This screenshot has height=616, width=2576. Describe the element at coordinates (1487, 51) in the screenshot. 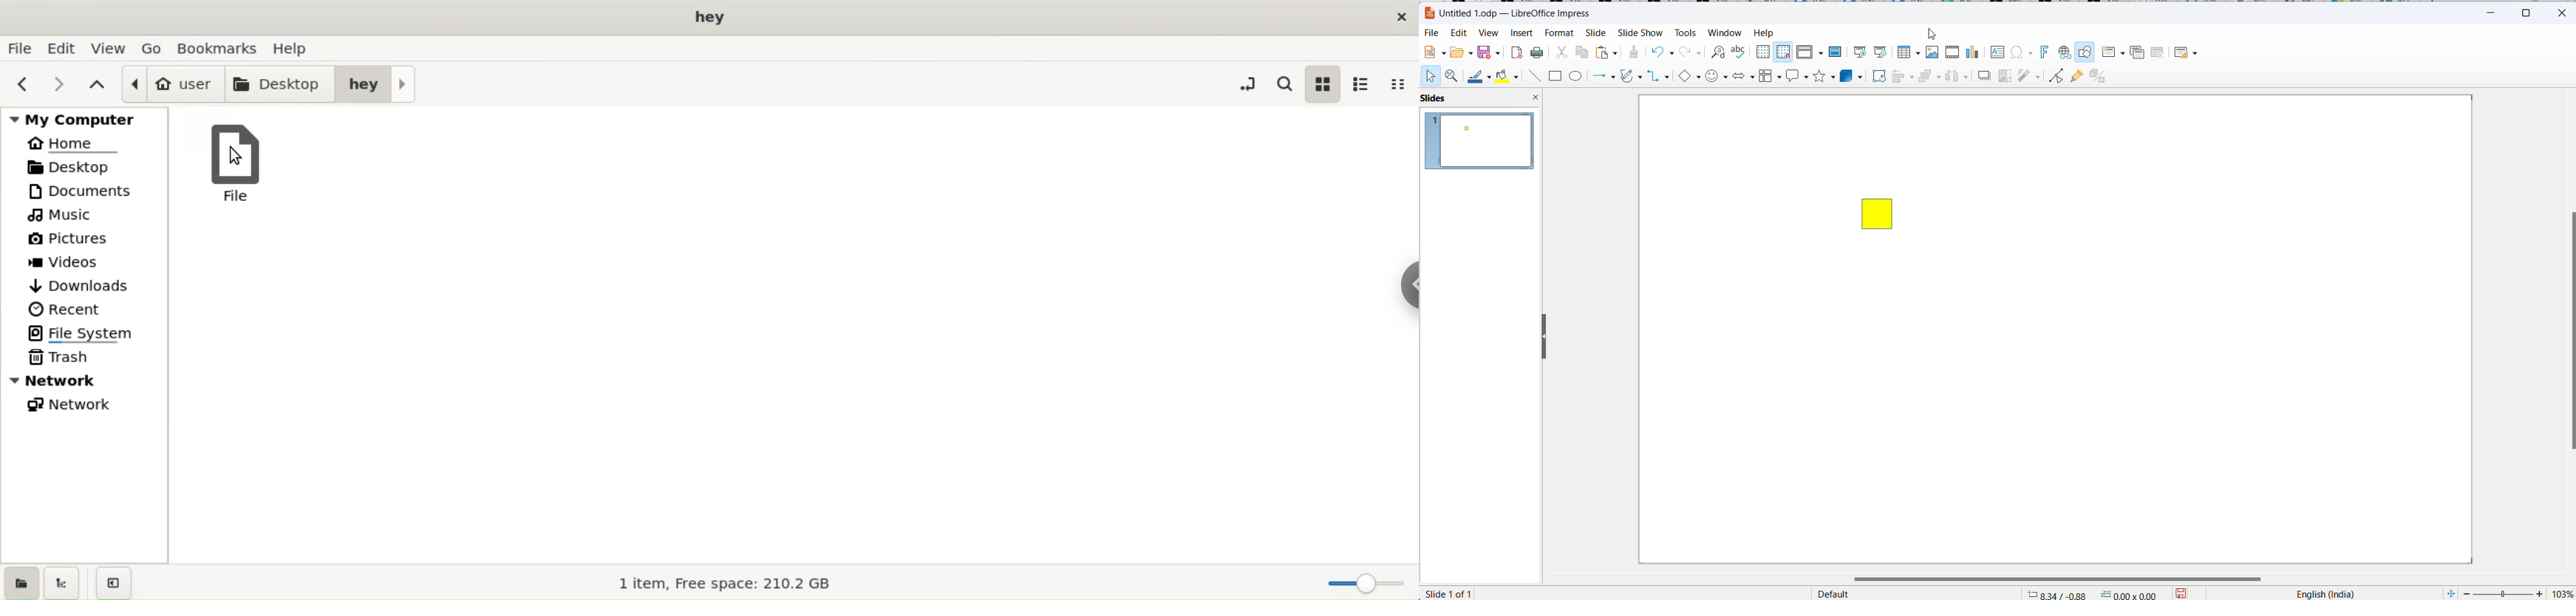

I see `save option` at that location.